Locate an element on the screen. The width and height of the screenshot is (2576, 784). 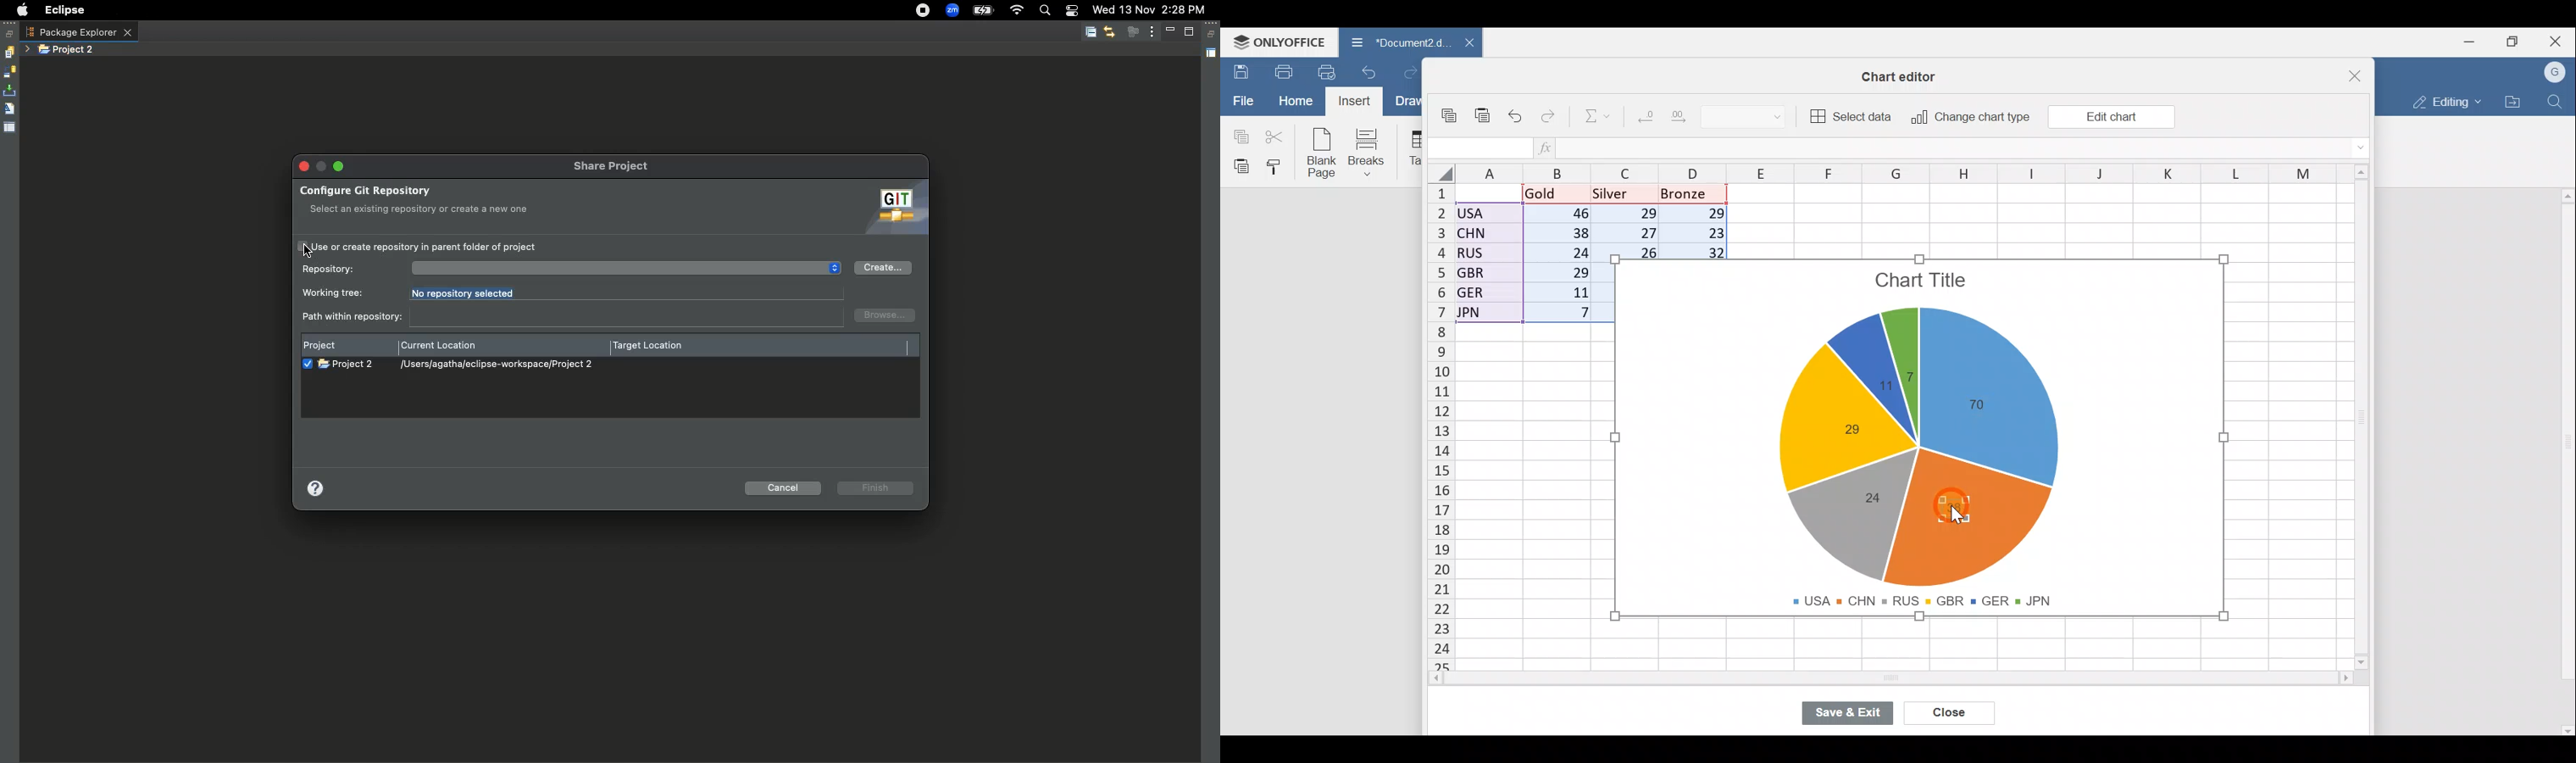
Cell name is located at coordinates (1478, 148).